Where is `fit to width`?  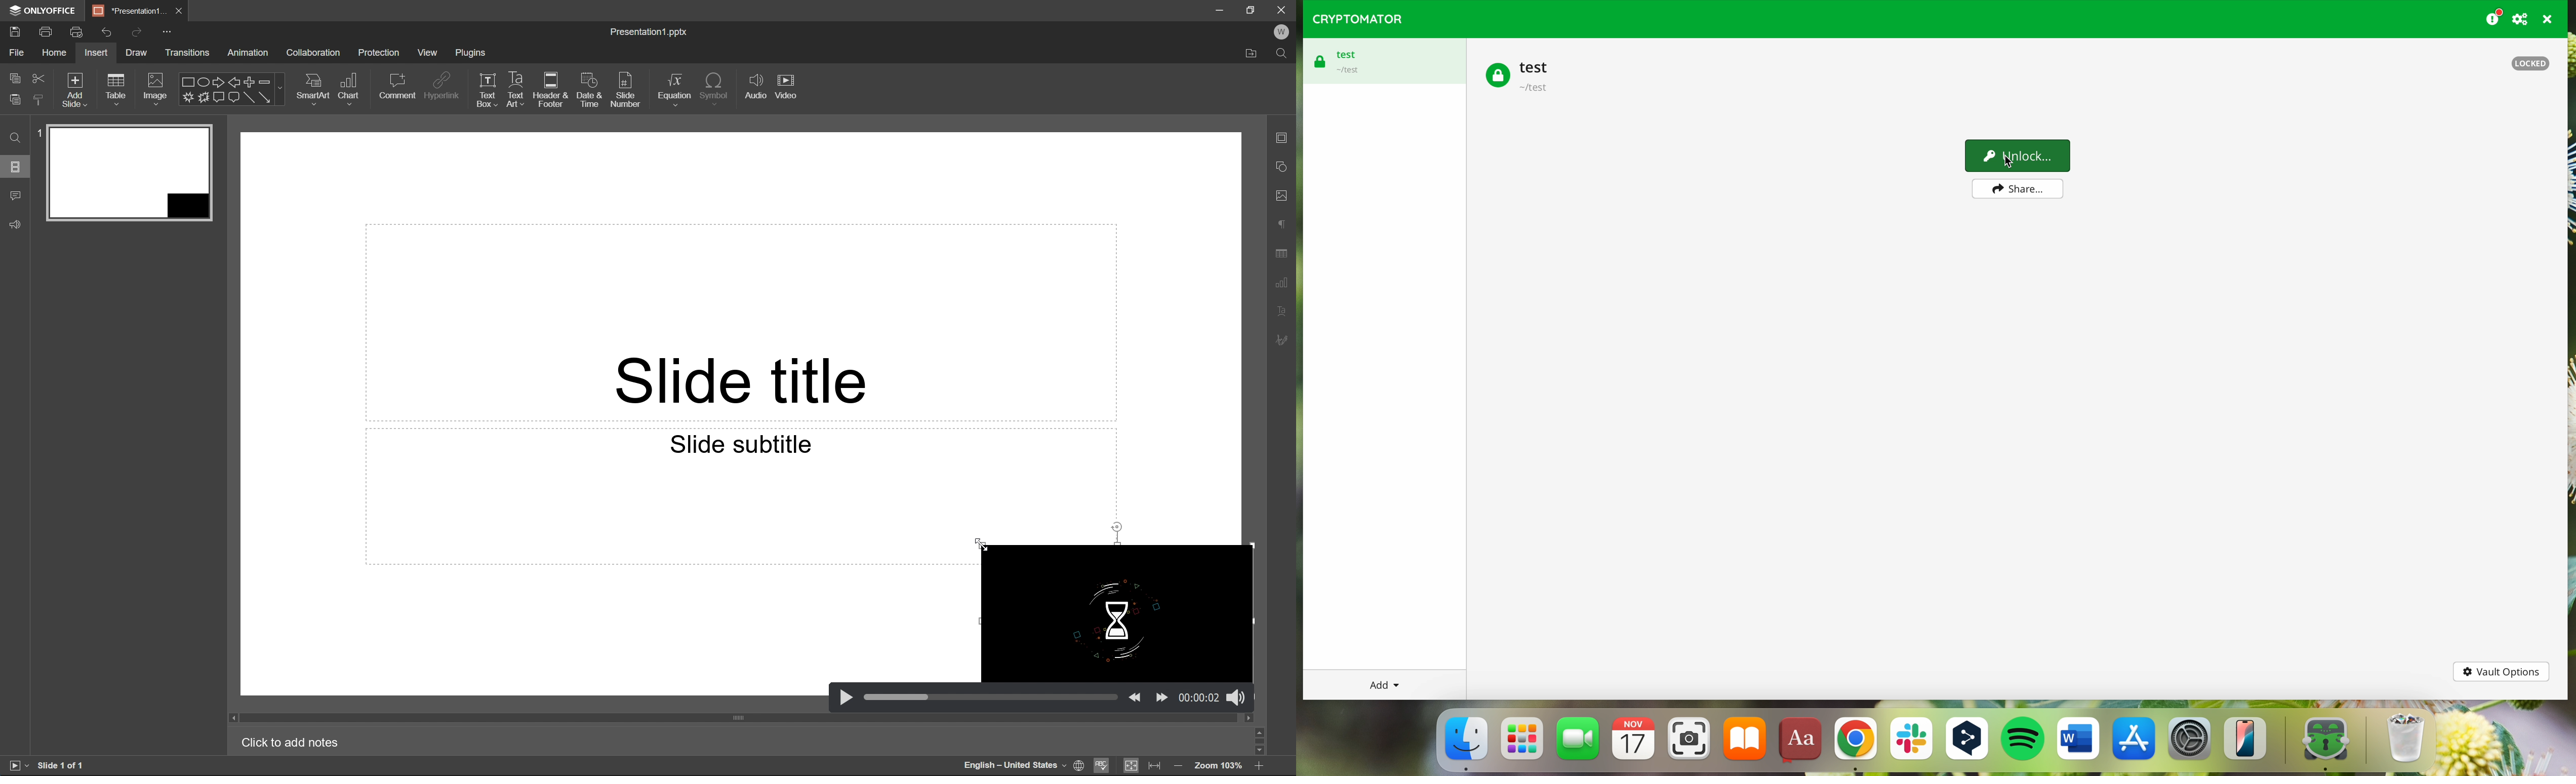
fit to width is located at coordinates (1154, 764).